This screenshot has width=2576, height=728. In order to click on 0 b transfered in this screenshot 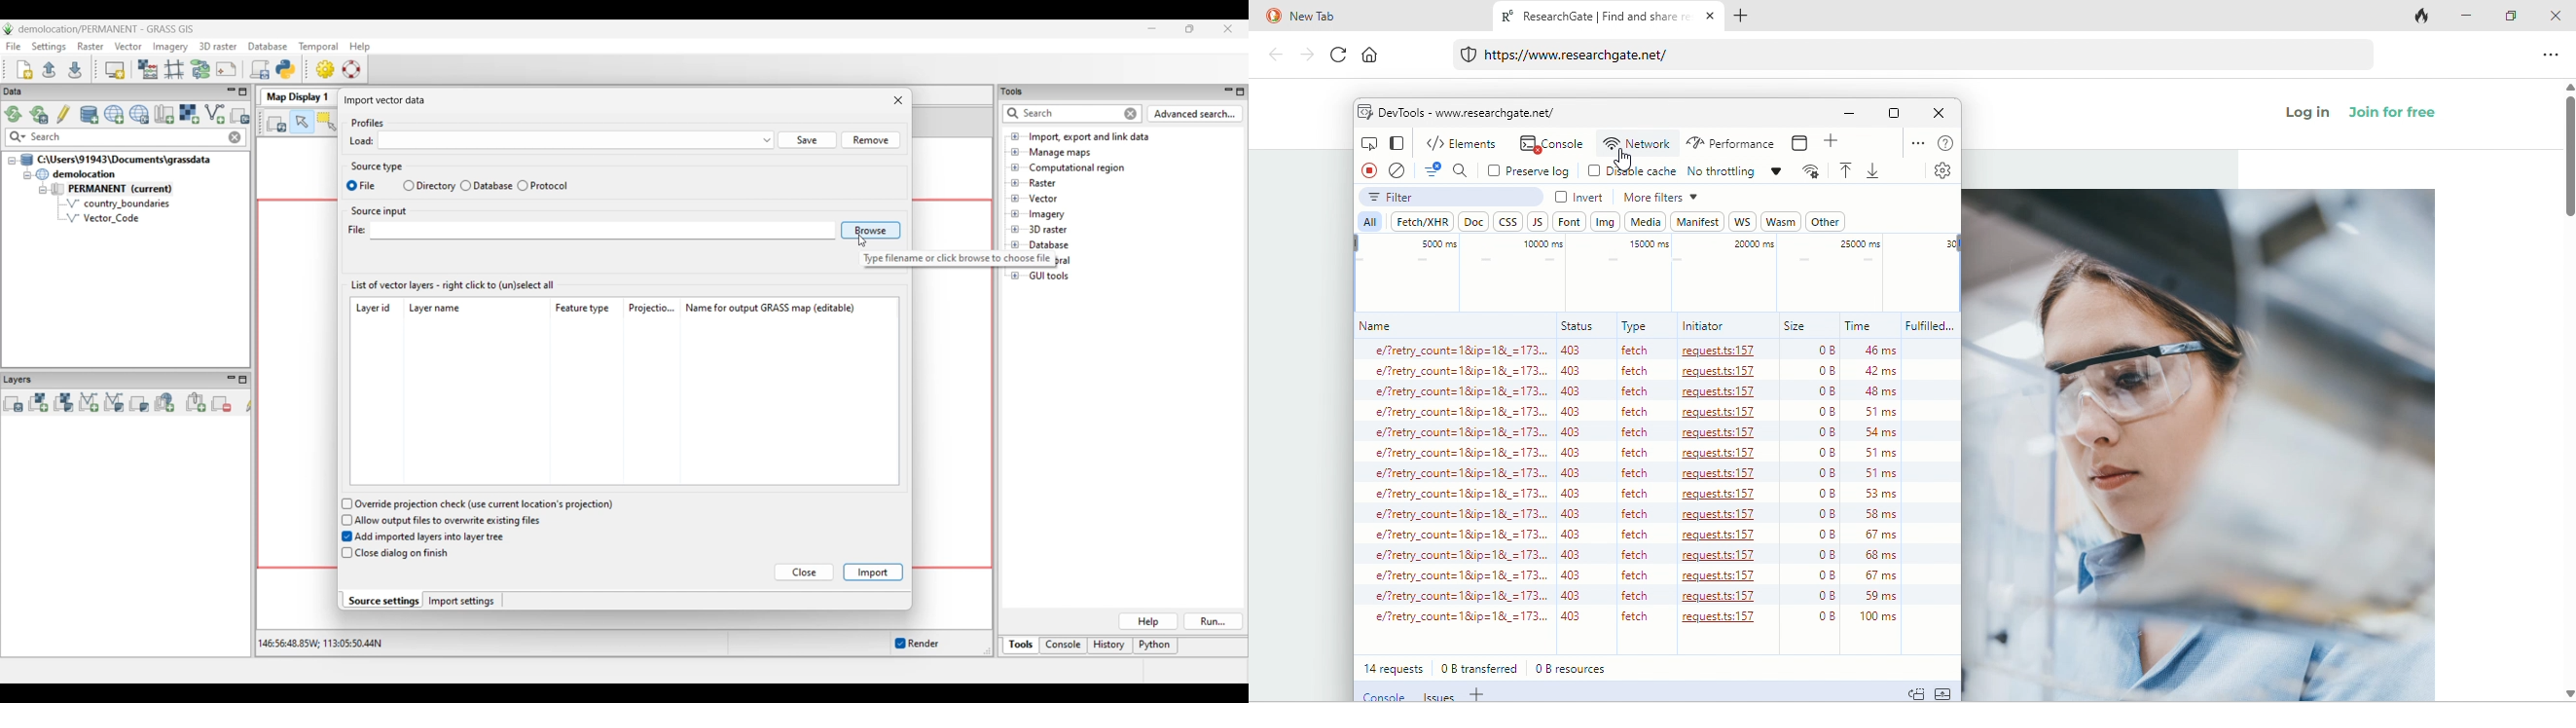, I will do `click(1482, 667)`.